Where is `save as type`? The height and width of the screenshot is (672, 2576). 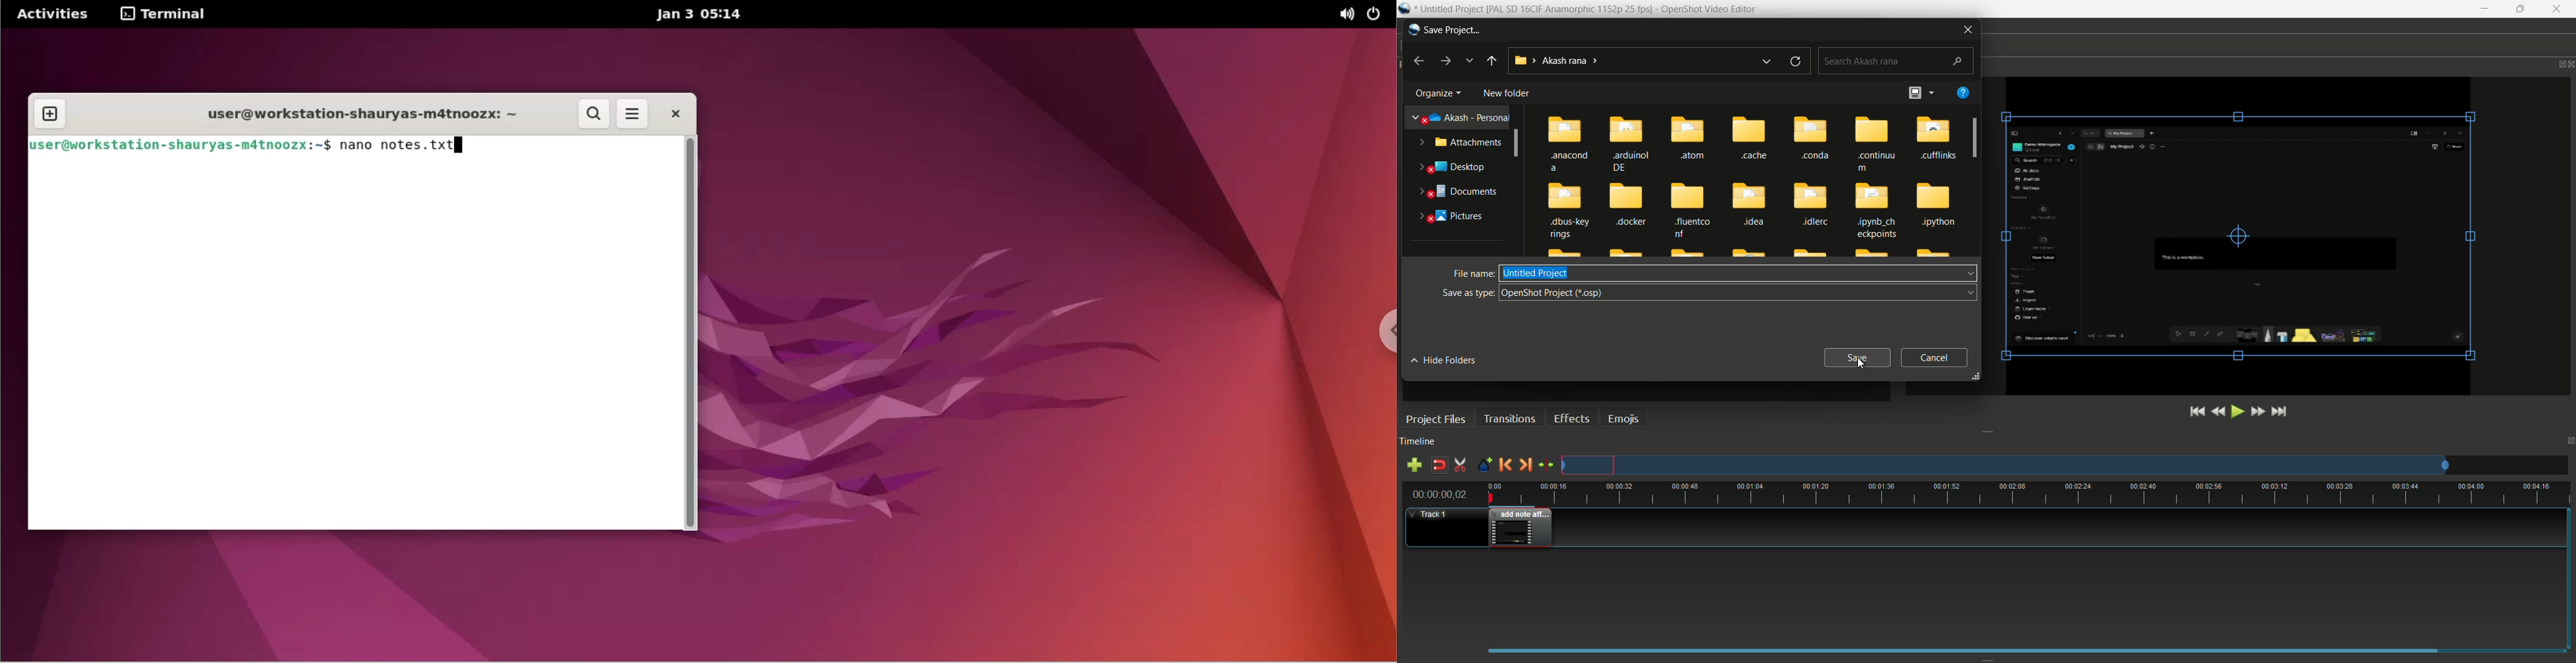
save as type is located at coordinates (1468, 292).